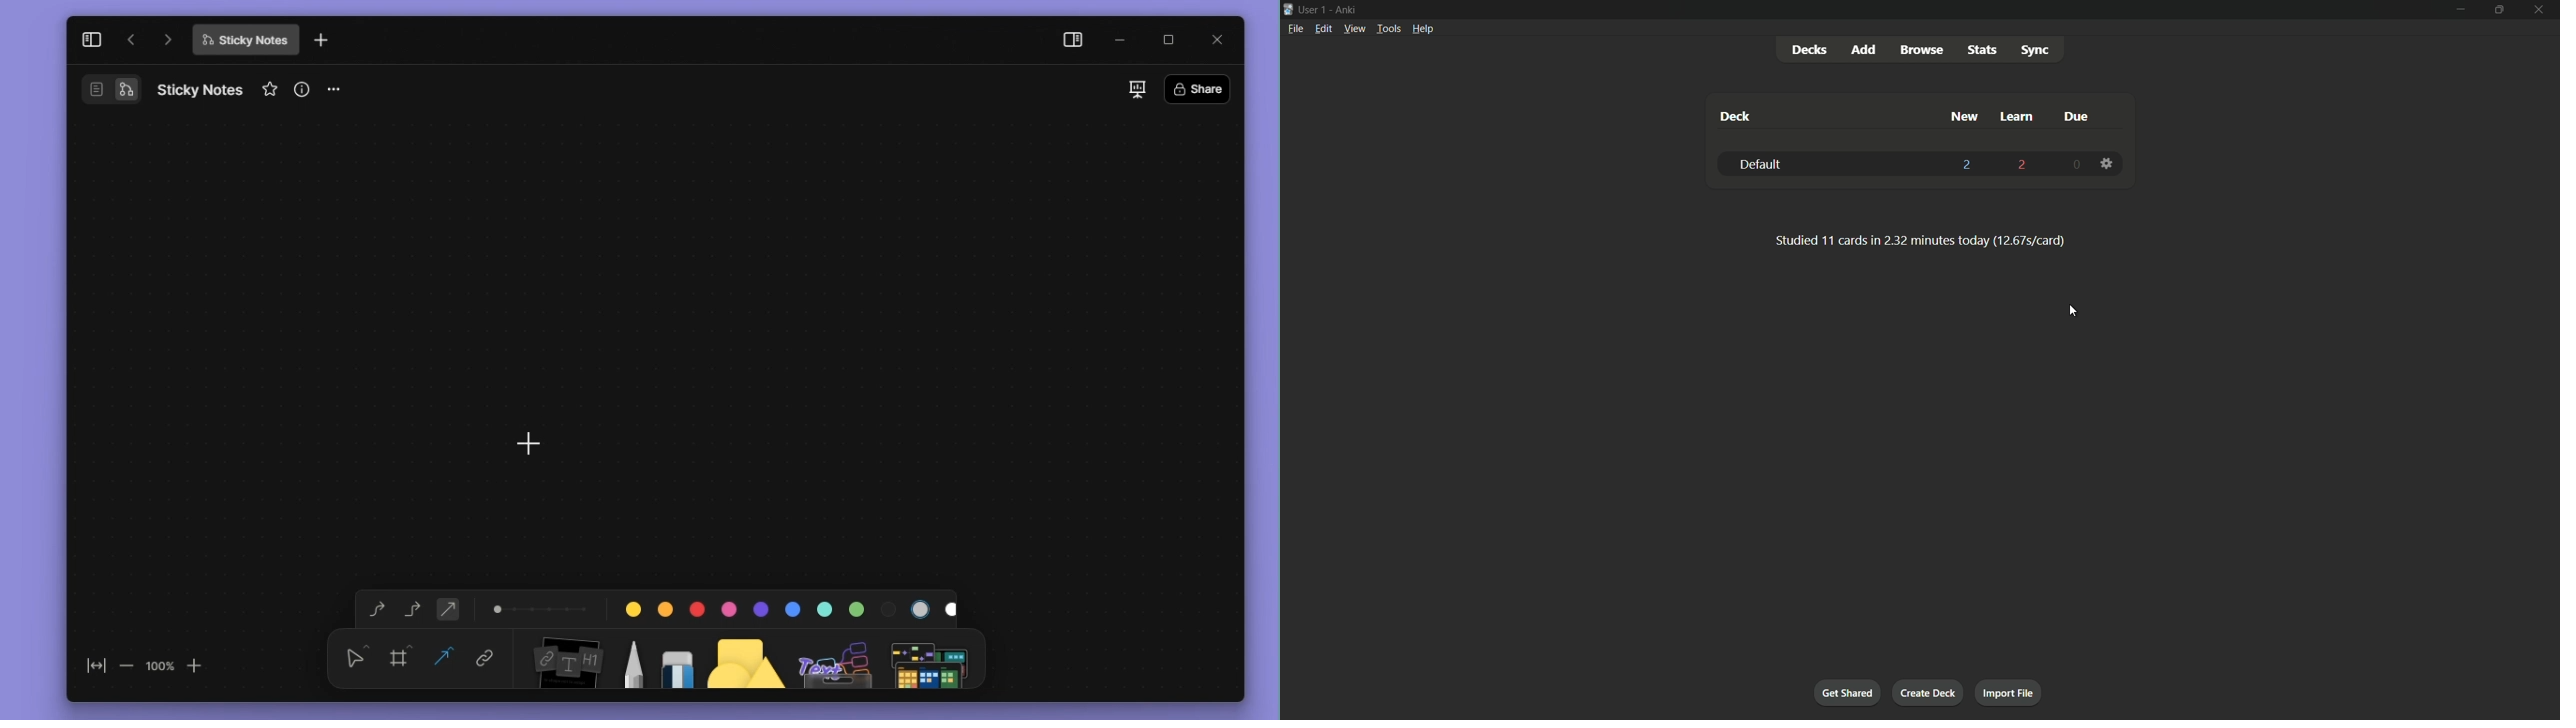  What do you see at coordinates (1354, 29) in the screenshot?
I see `view menu` at bounding box center [1354, 29].